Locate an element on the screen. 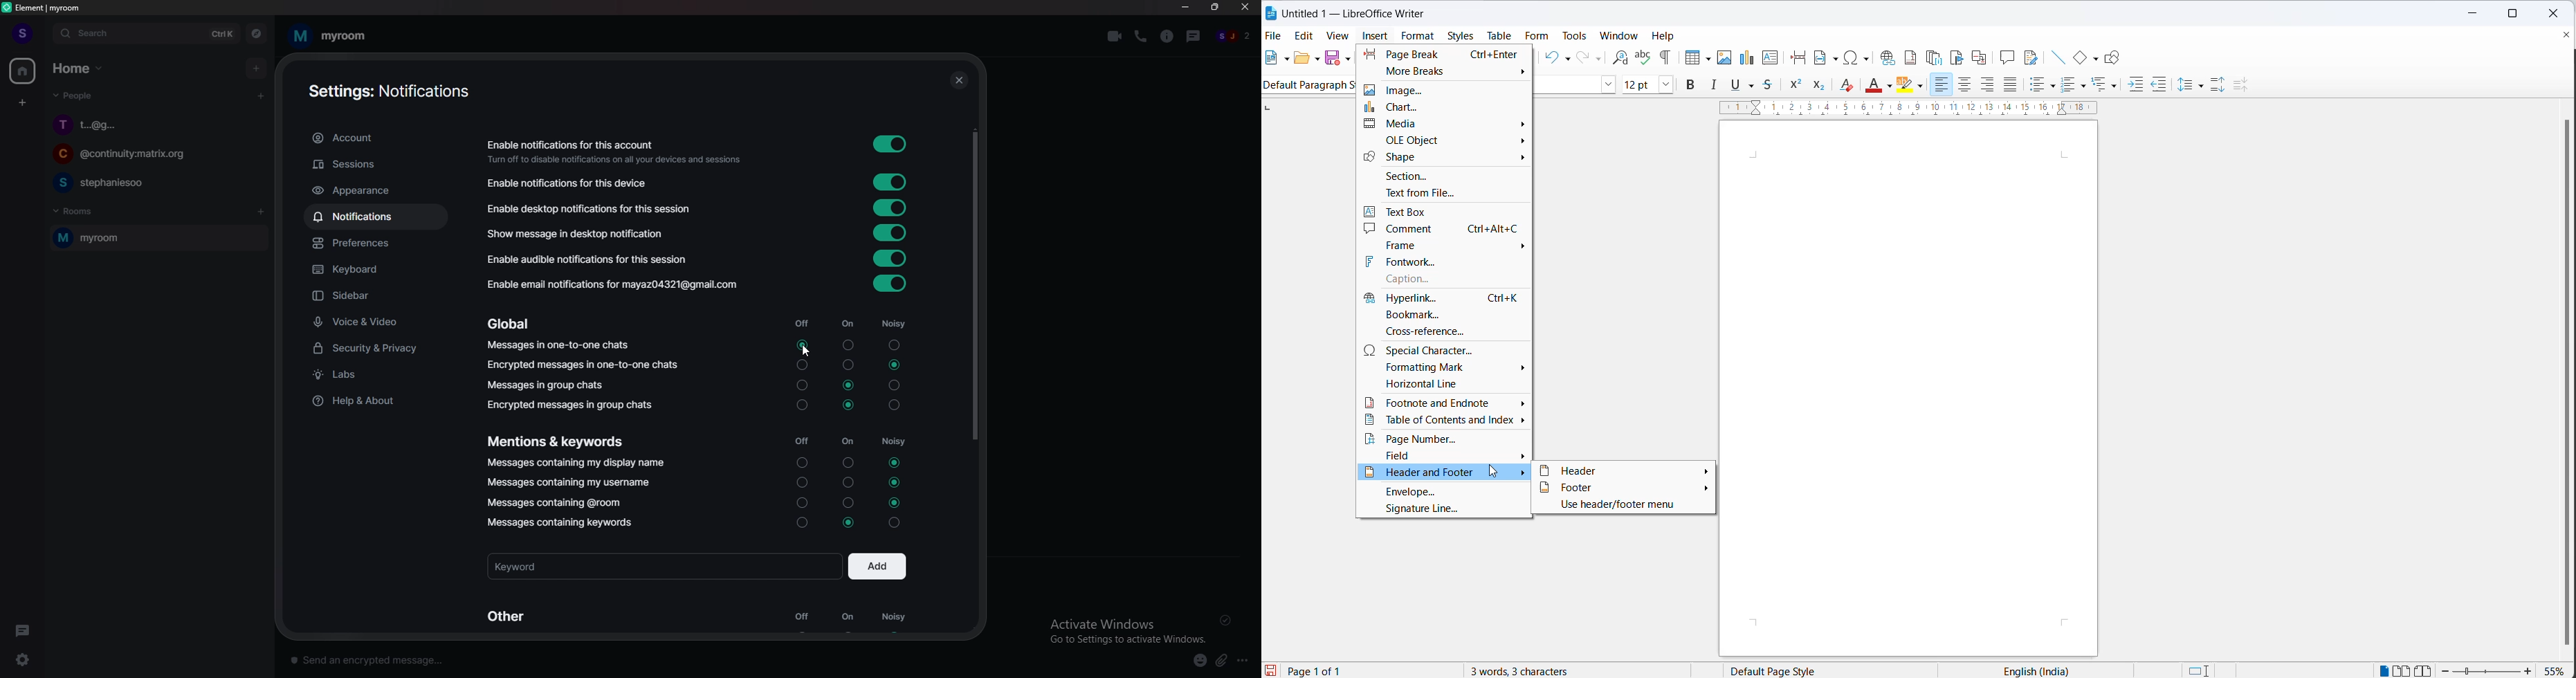 The image size is (2576, 700). toggle is located at coordinates (891, 183).